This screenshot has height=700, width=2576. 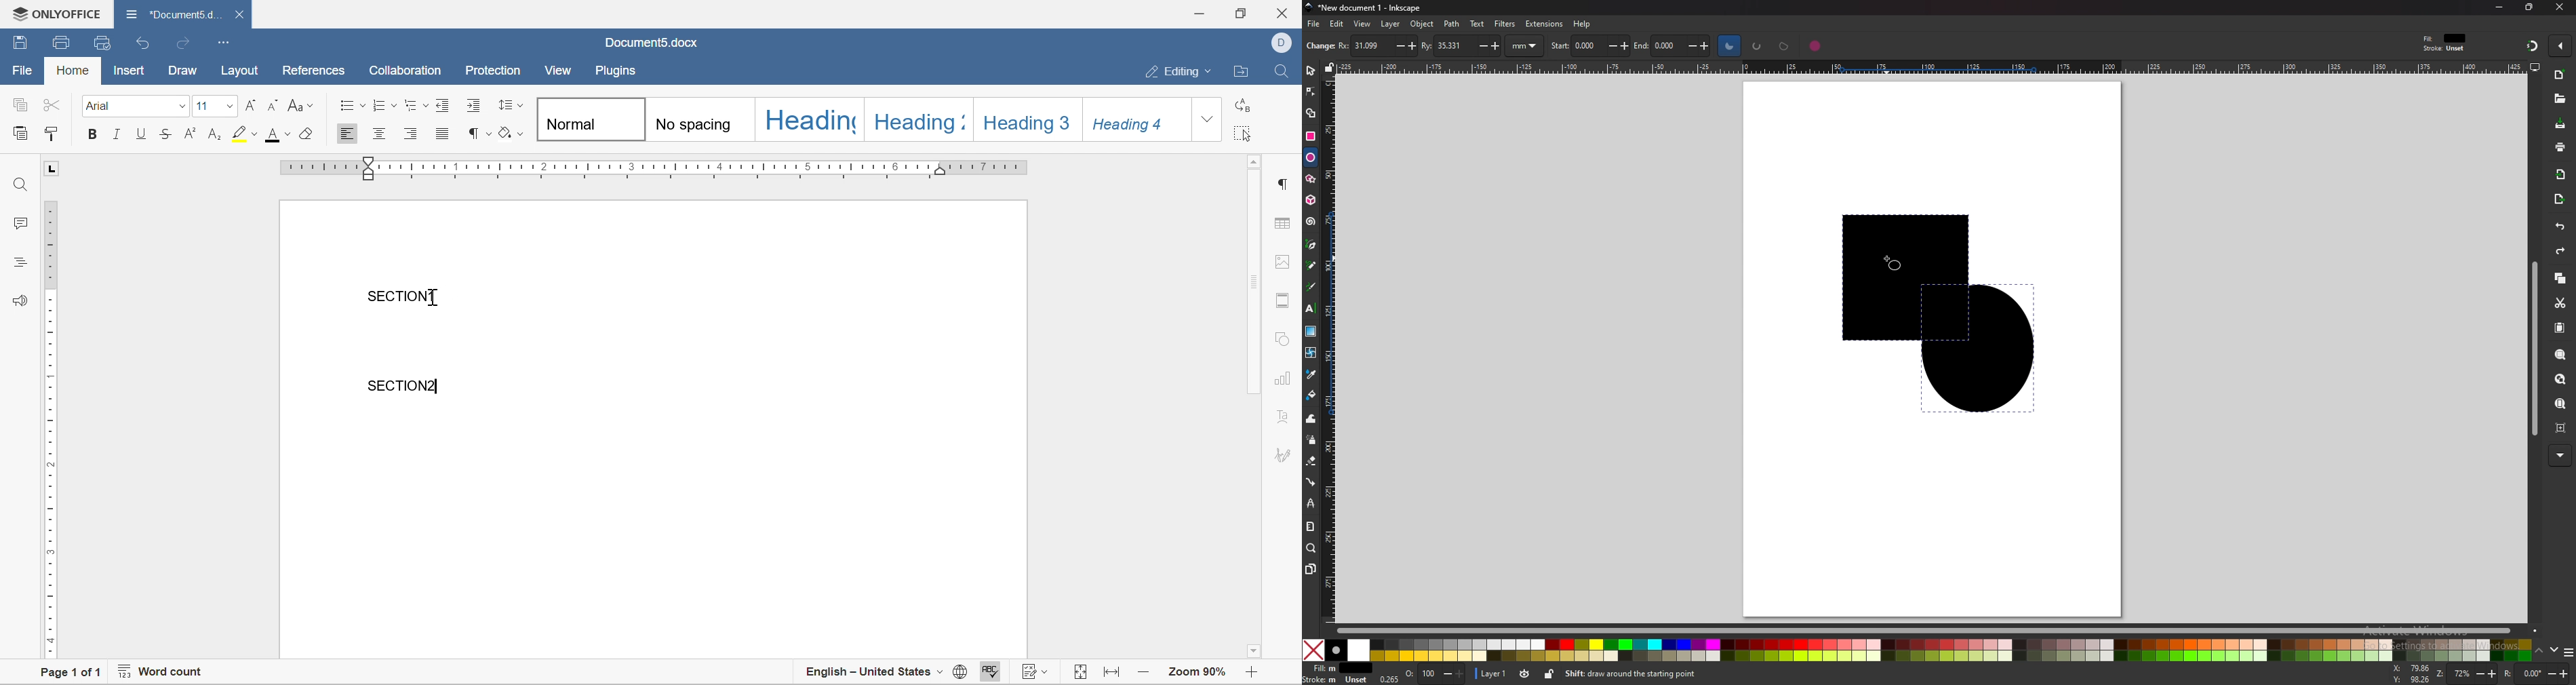 What do you see at coordinates (1924, 314) in the screenshot?
I see `shapes` at bounding box center [1924, 314].